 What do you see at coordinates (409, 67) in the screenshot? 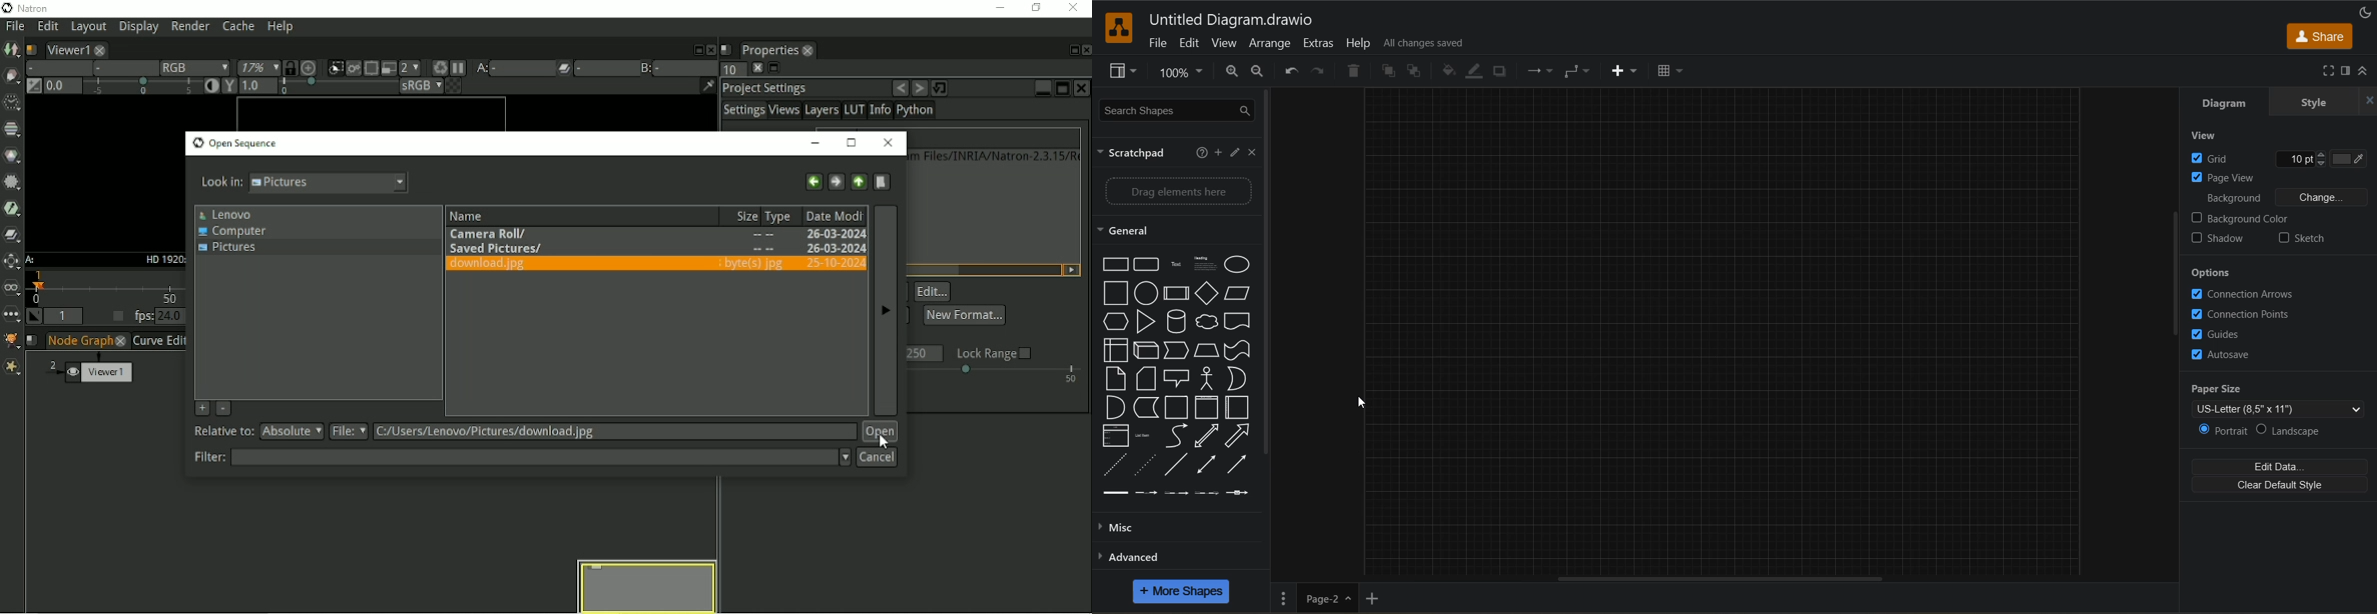
I see `Scale down render` at bounding box center [409, 67].